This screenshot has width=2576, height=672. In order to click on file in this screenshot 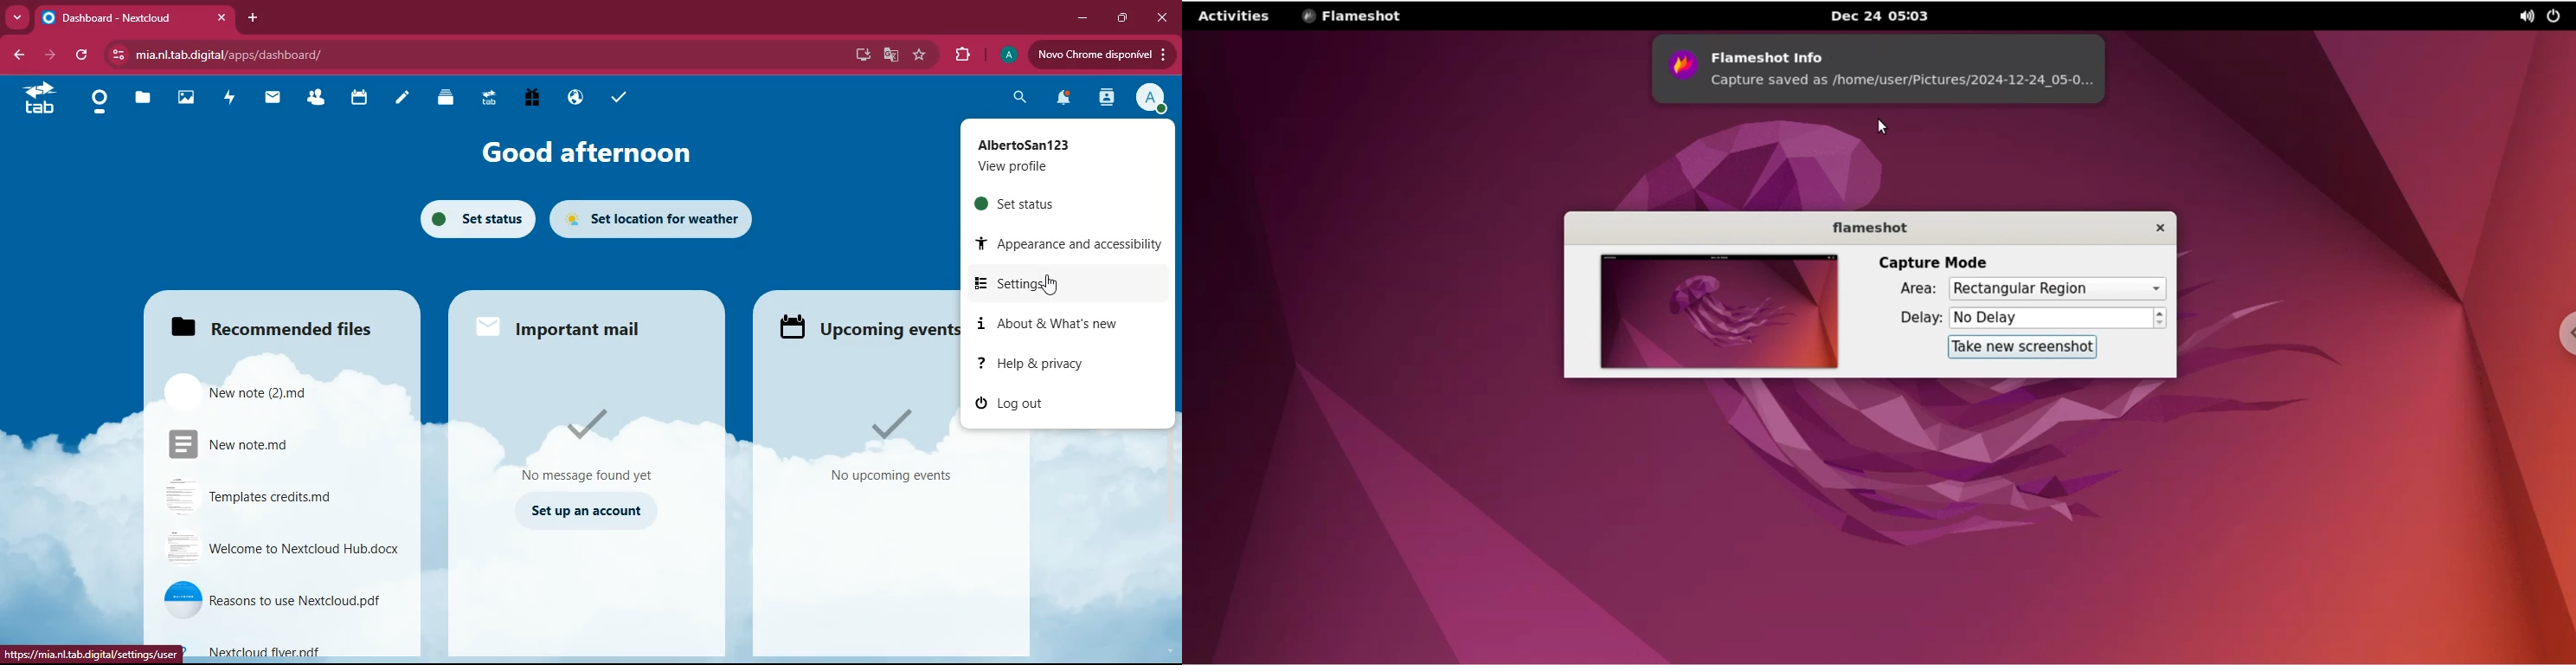, I will do `click(245, 441)`.